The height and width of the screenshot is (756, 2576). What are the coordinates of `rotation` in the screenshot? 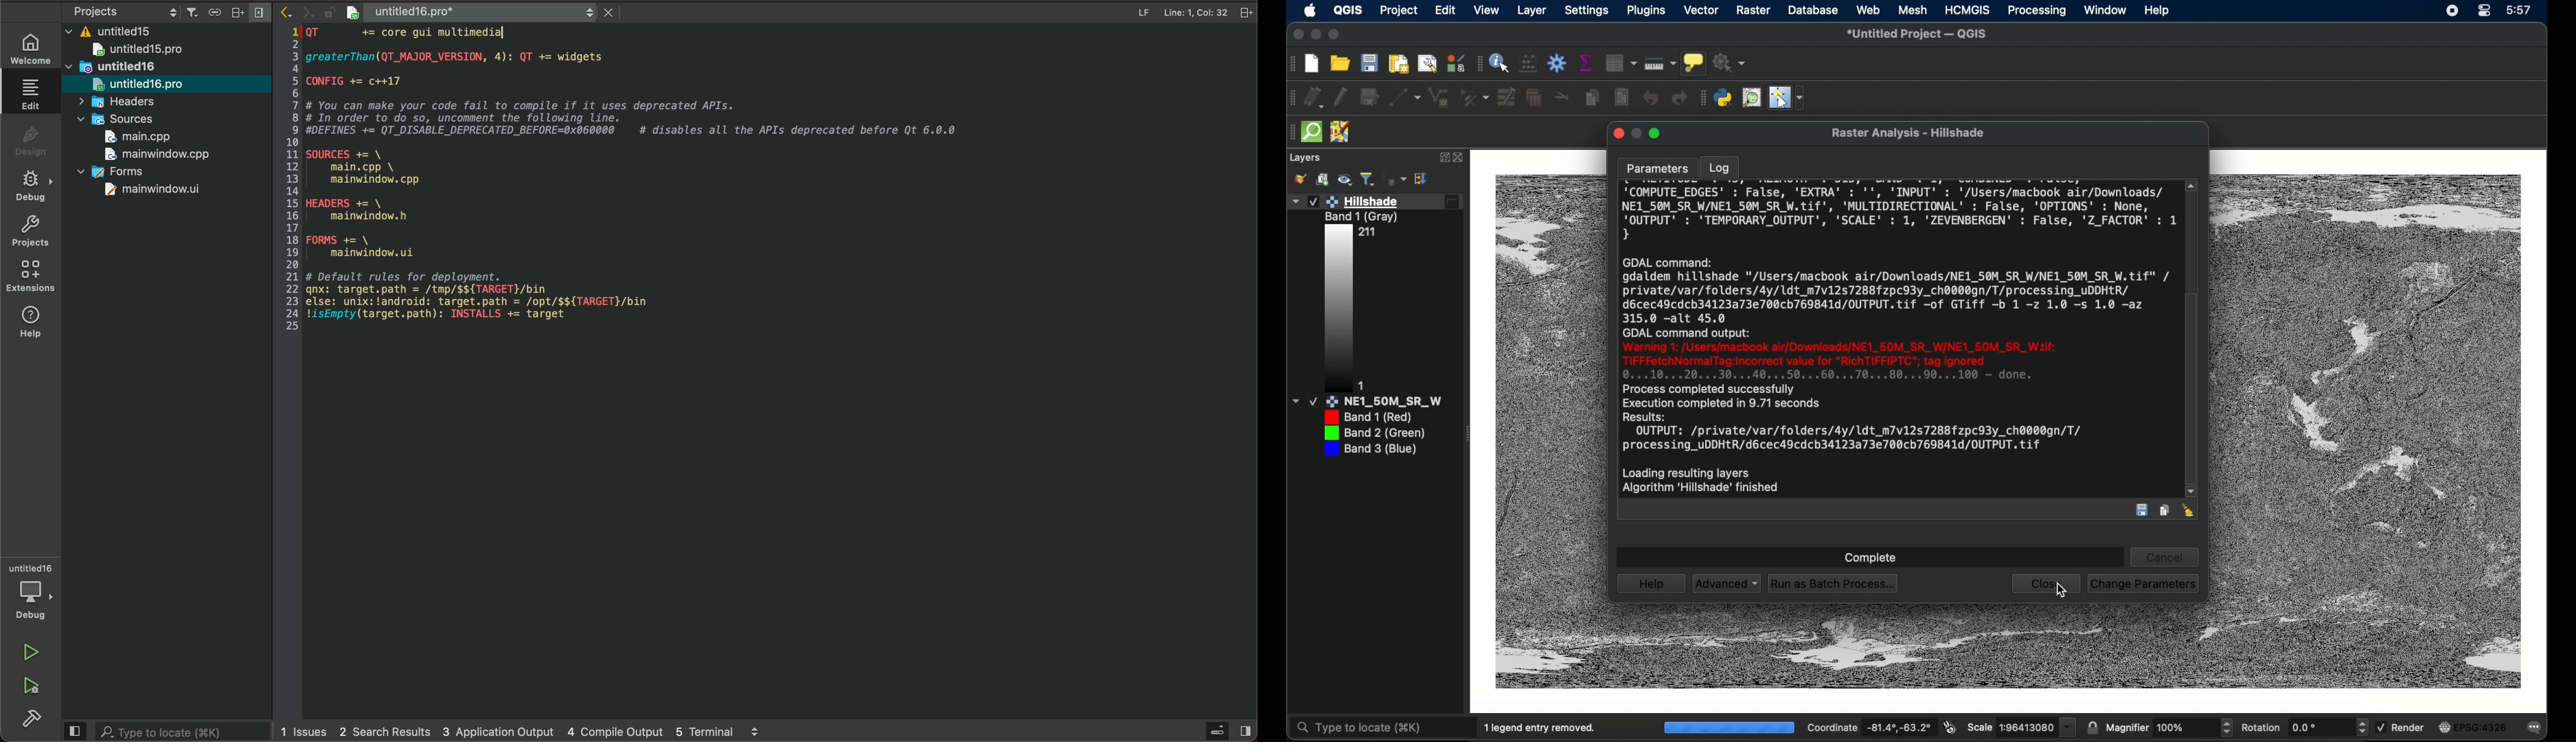 It's located at (2296, 727).